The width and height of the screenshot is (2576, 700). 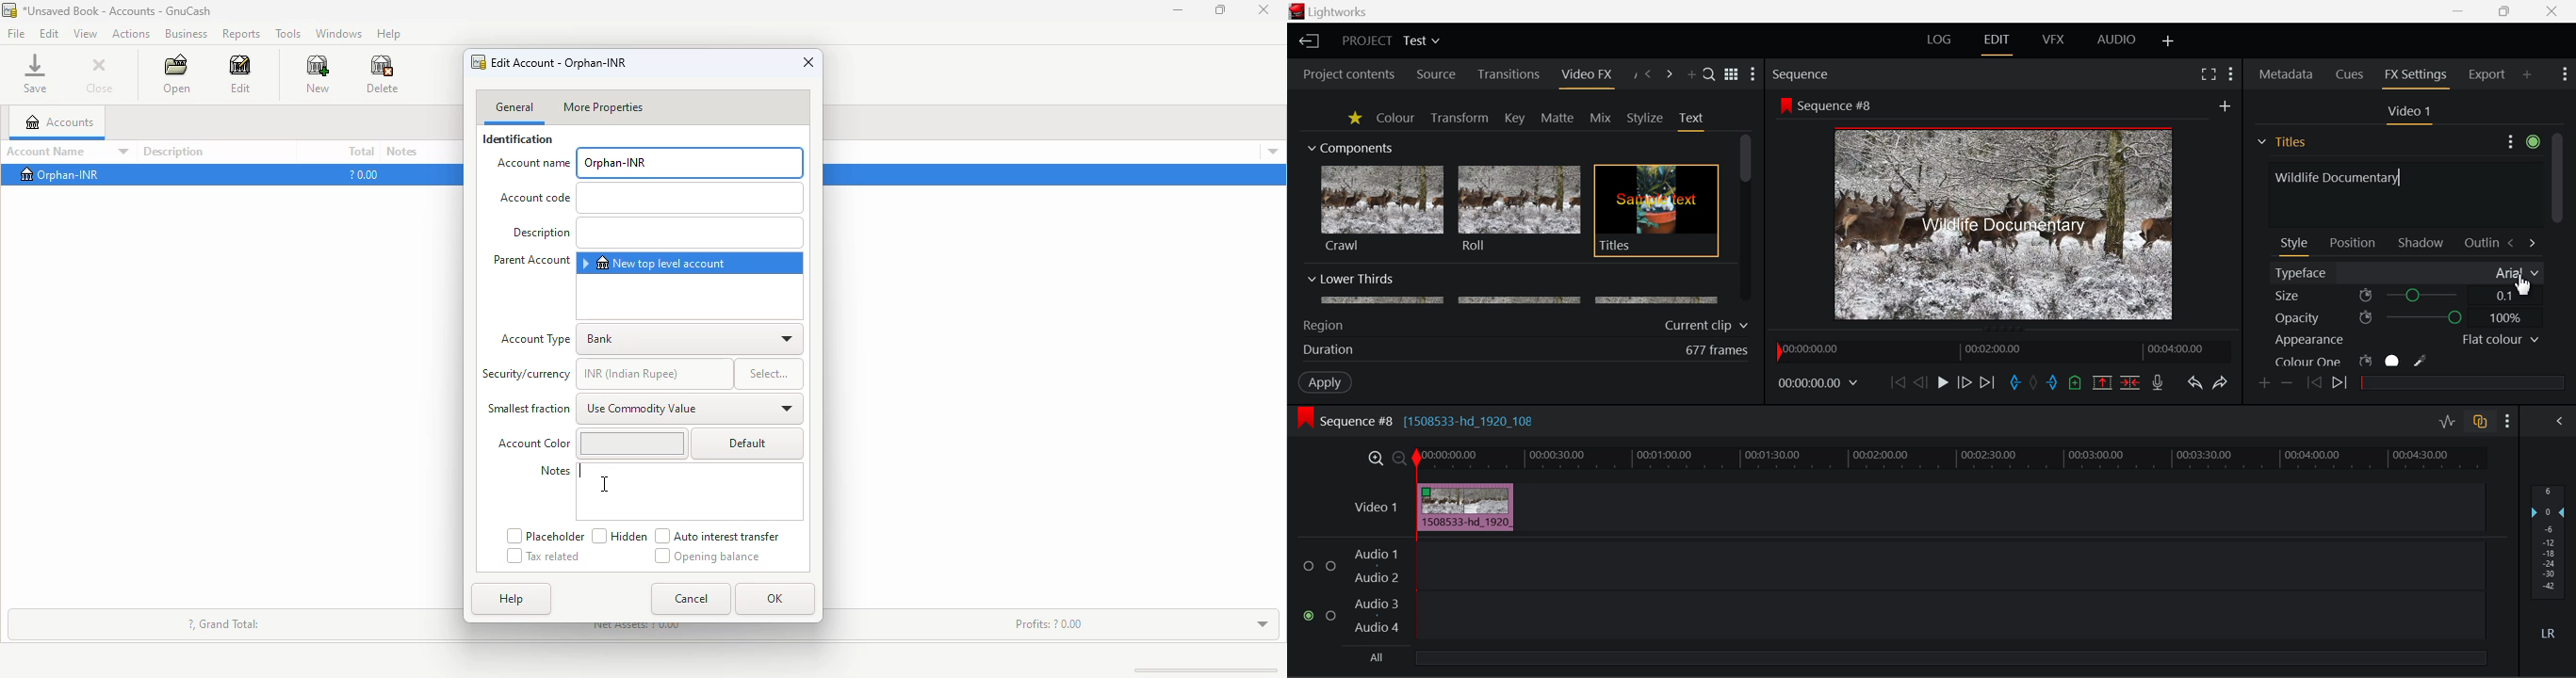 I want to click on 677 frames, so click(x=1718, y=351).